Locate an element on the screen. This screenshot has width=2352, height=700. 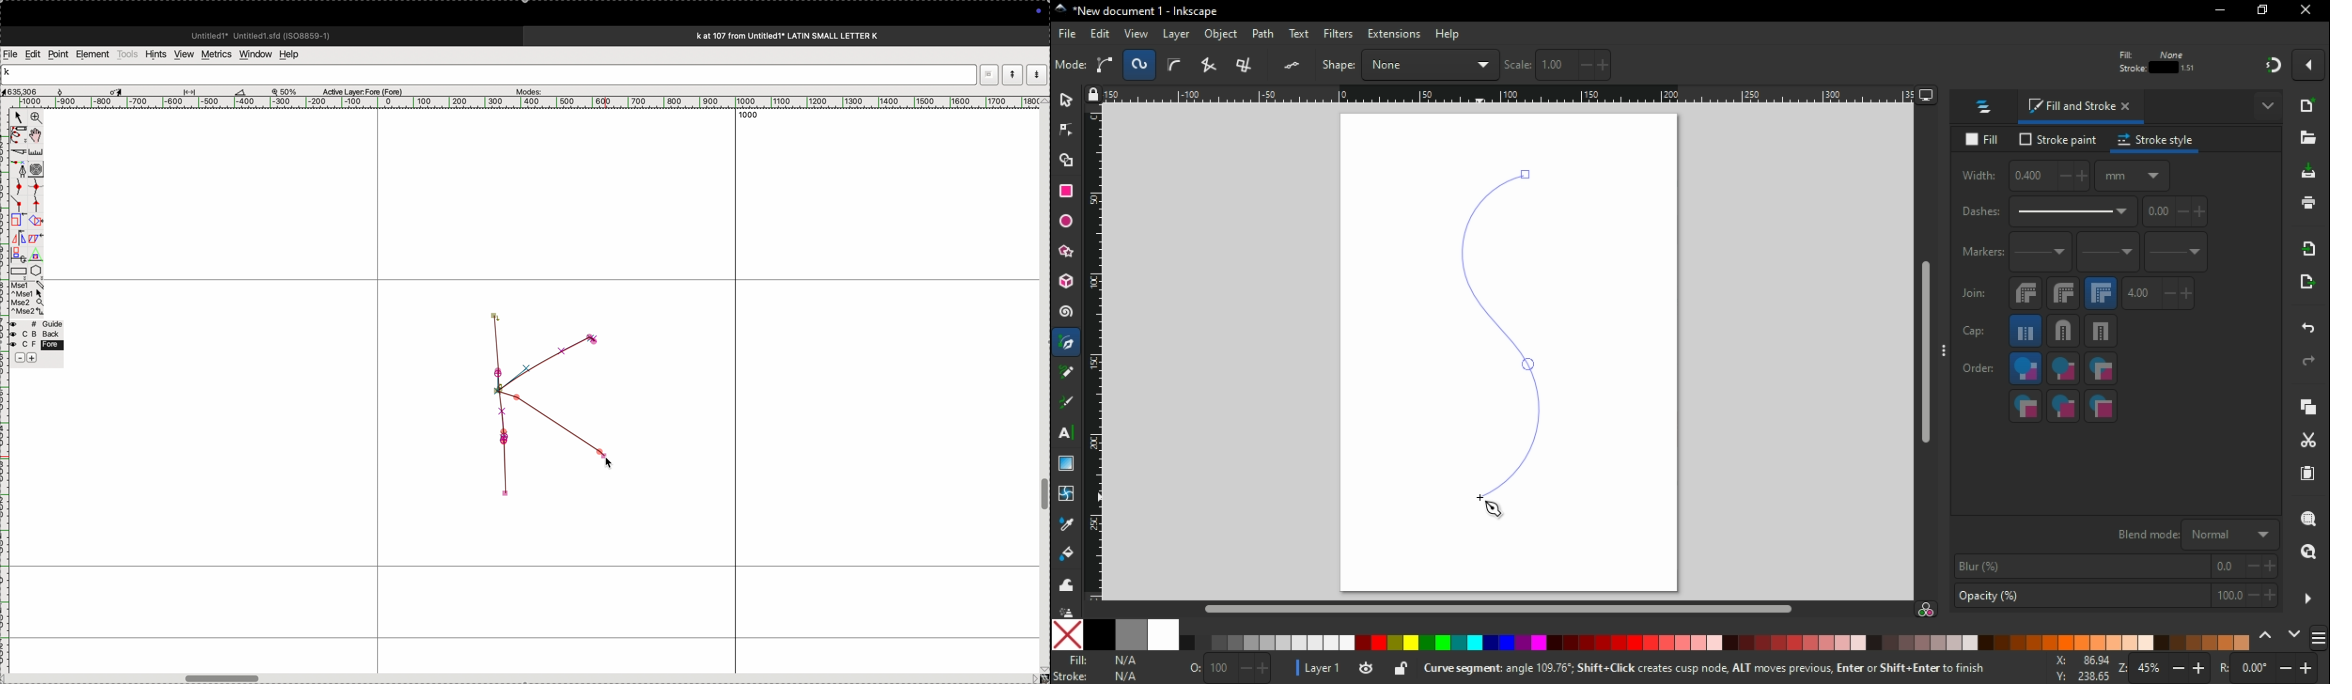
cut is located at coordinates (17, 152).